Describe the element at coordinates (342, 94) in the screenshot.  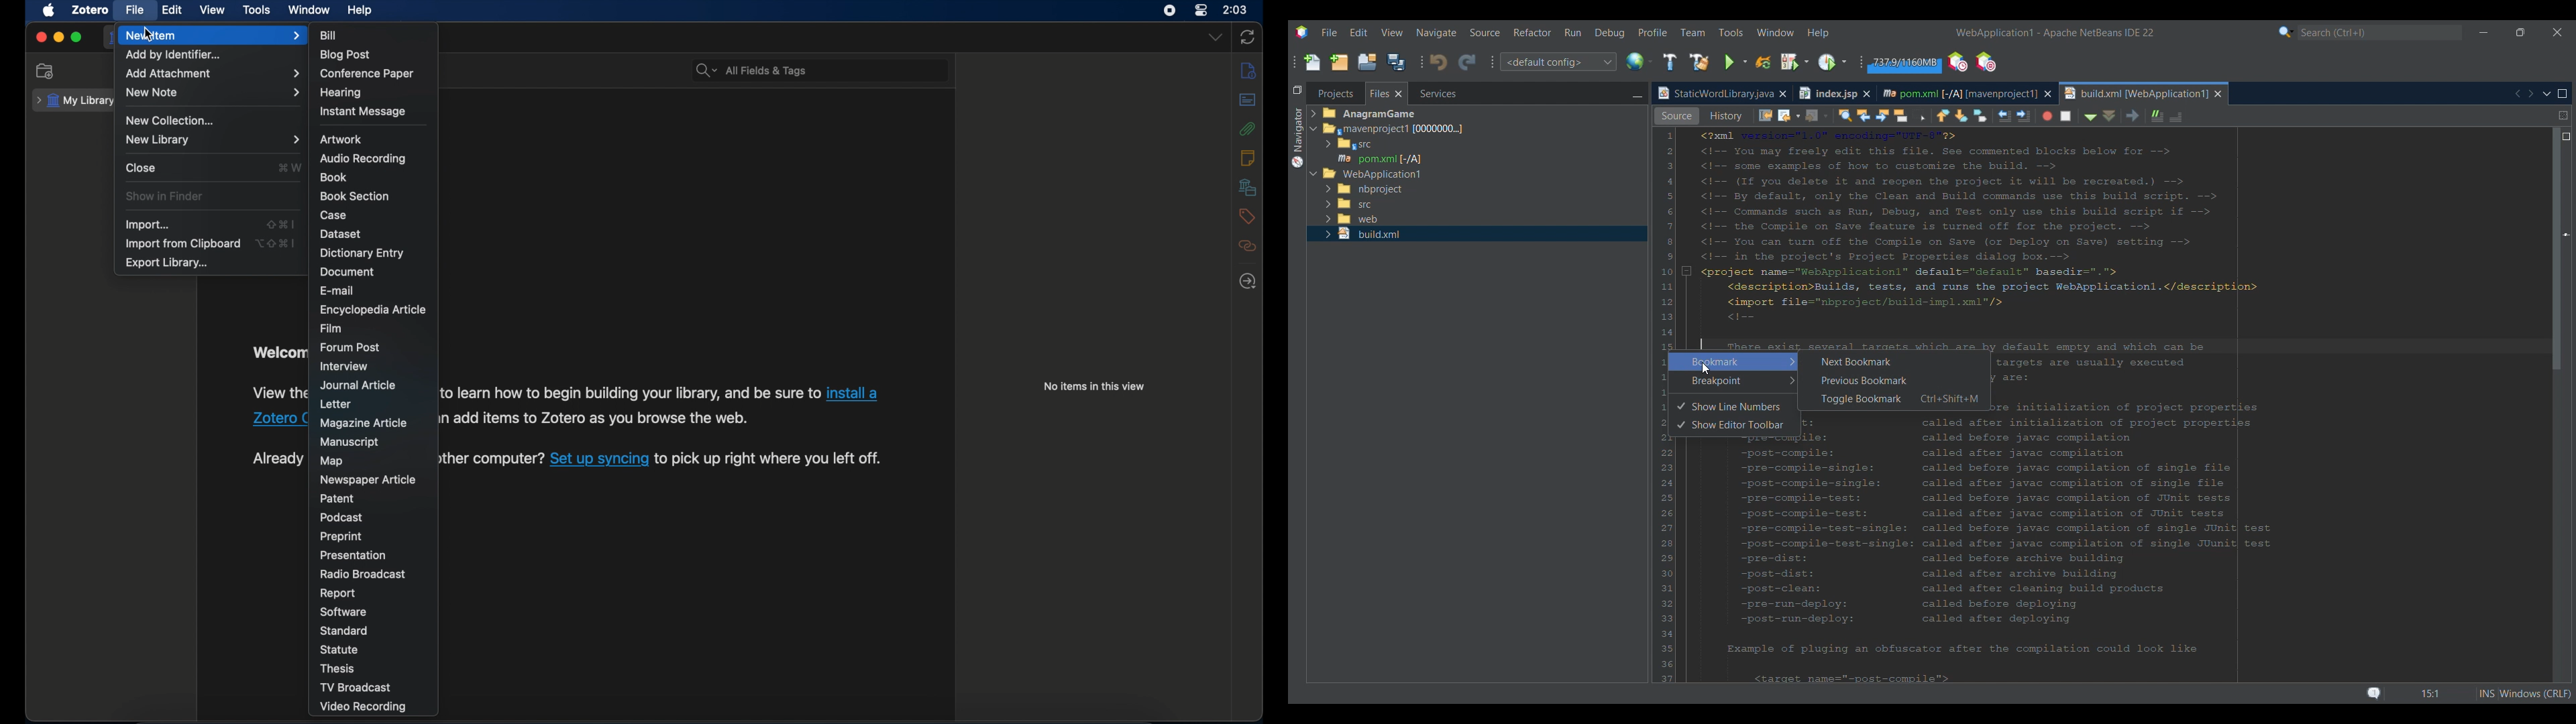
I see `hearing` at that location.